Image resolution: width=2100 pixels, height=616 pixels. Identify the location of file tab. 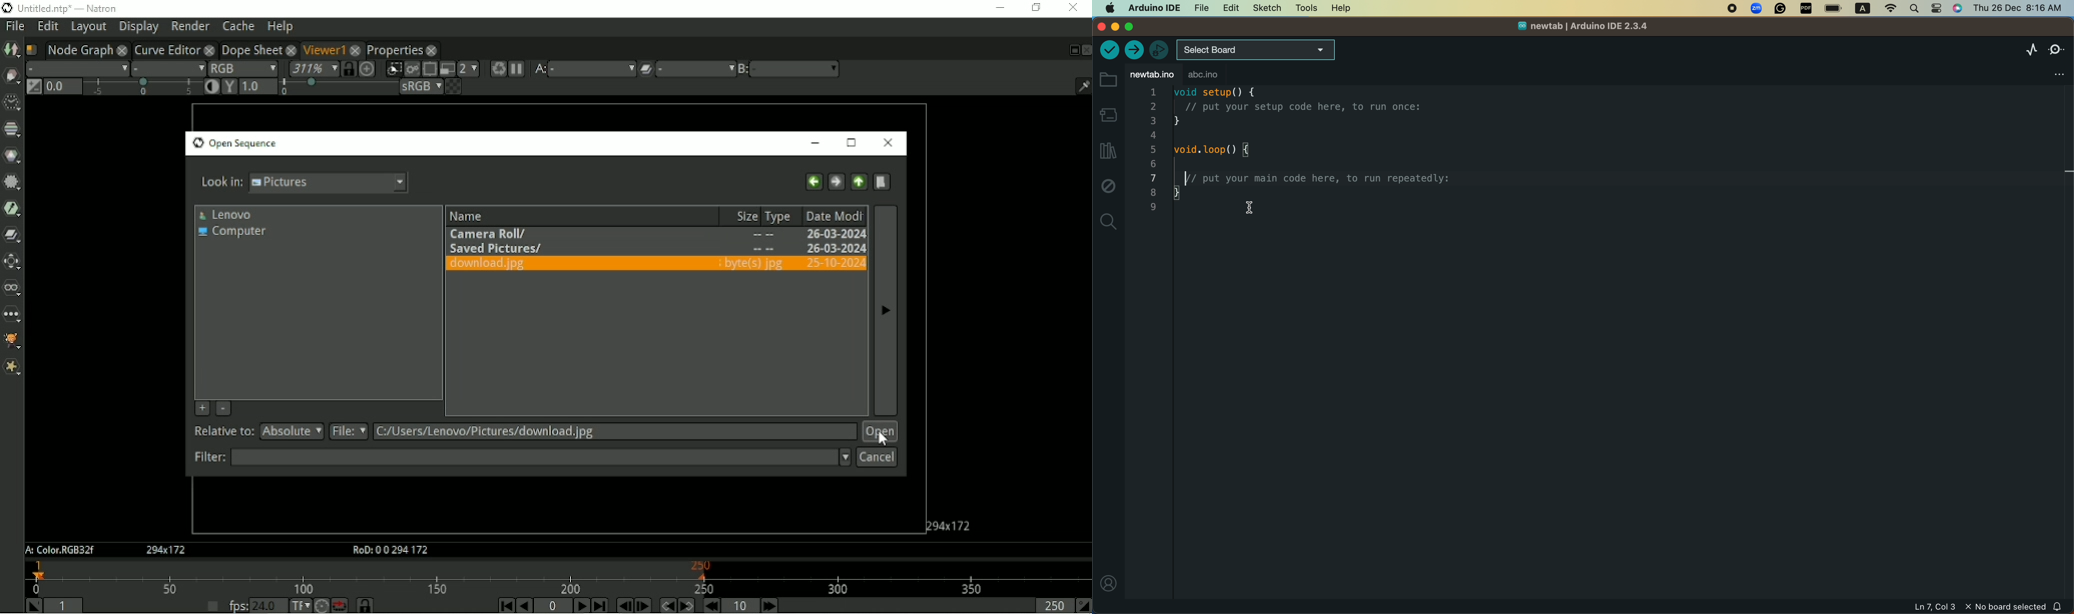
(1152, 75).